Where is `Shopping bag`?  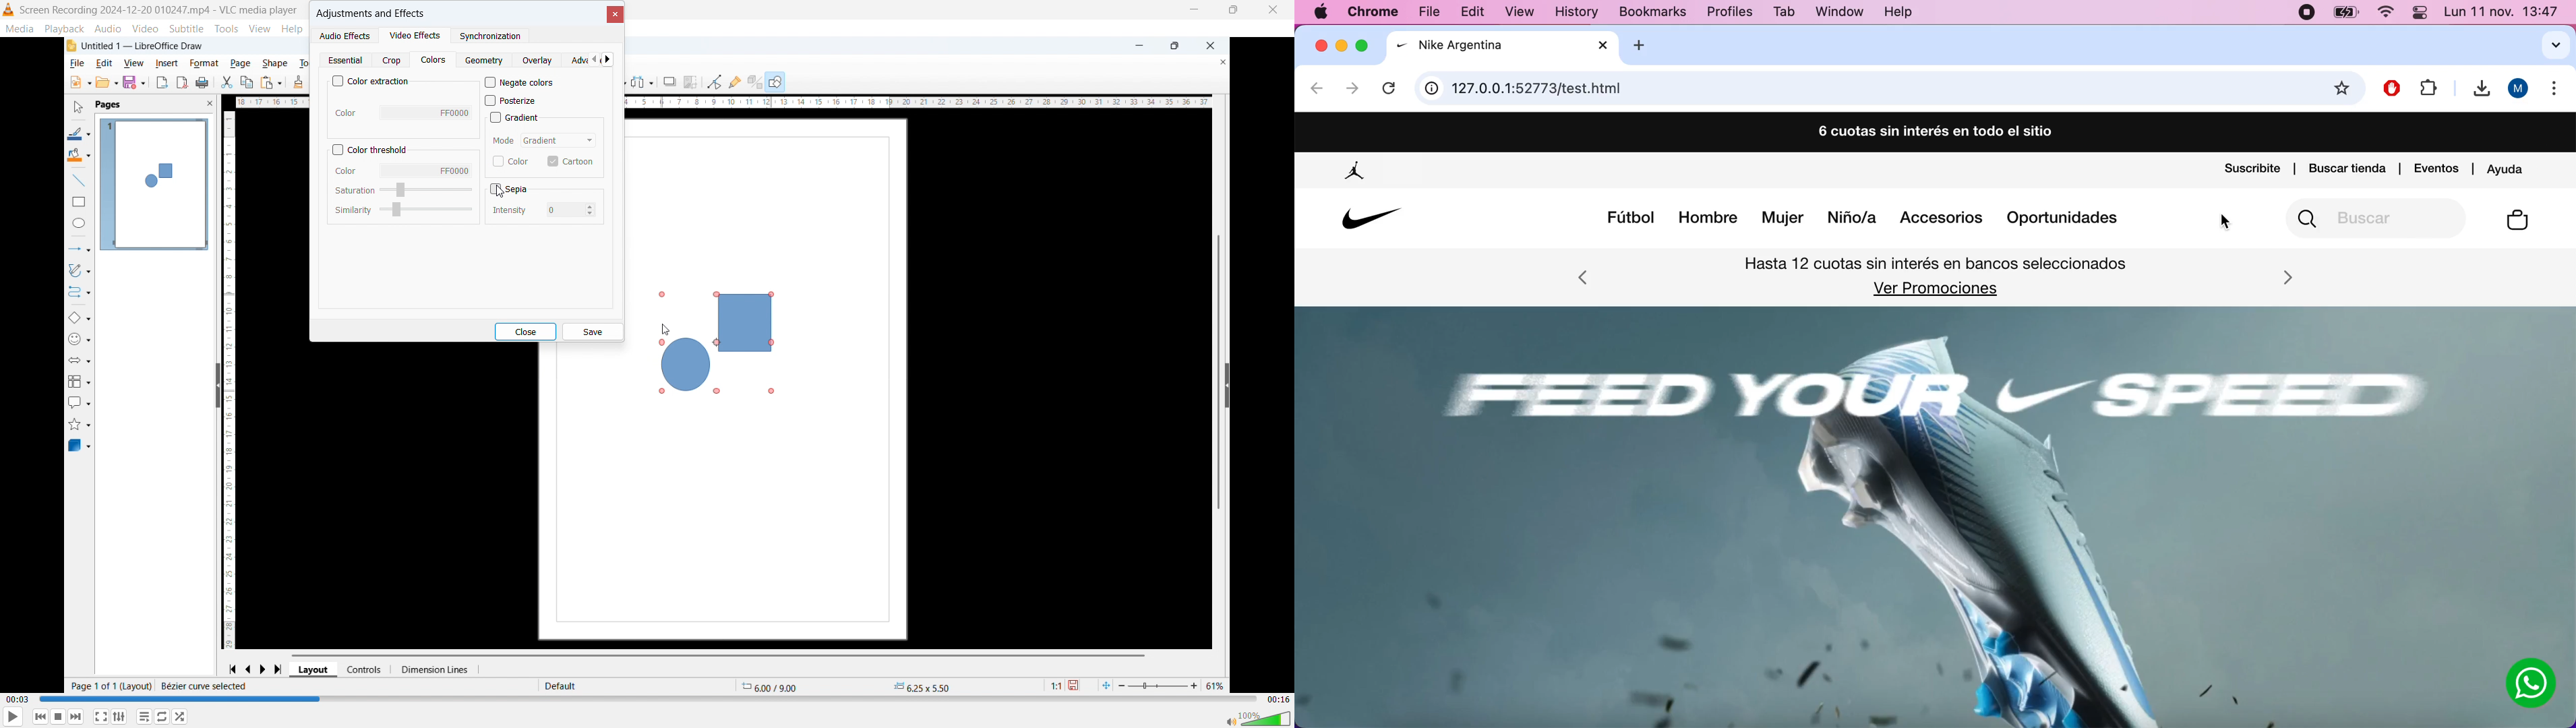
Shopping bag is located at coordinates (2518, 221).